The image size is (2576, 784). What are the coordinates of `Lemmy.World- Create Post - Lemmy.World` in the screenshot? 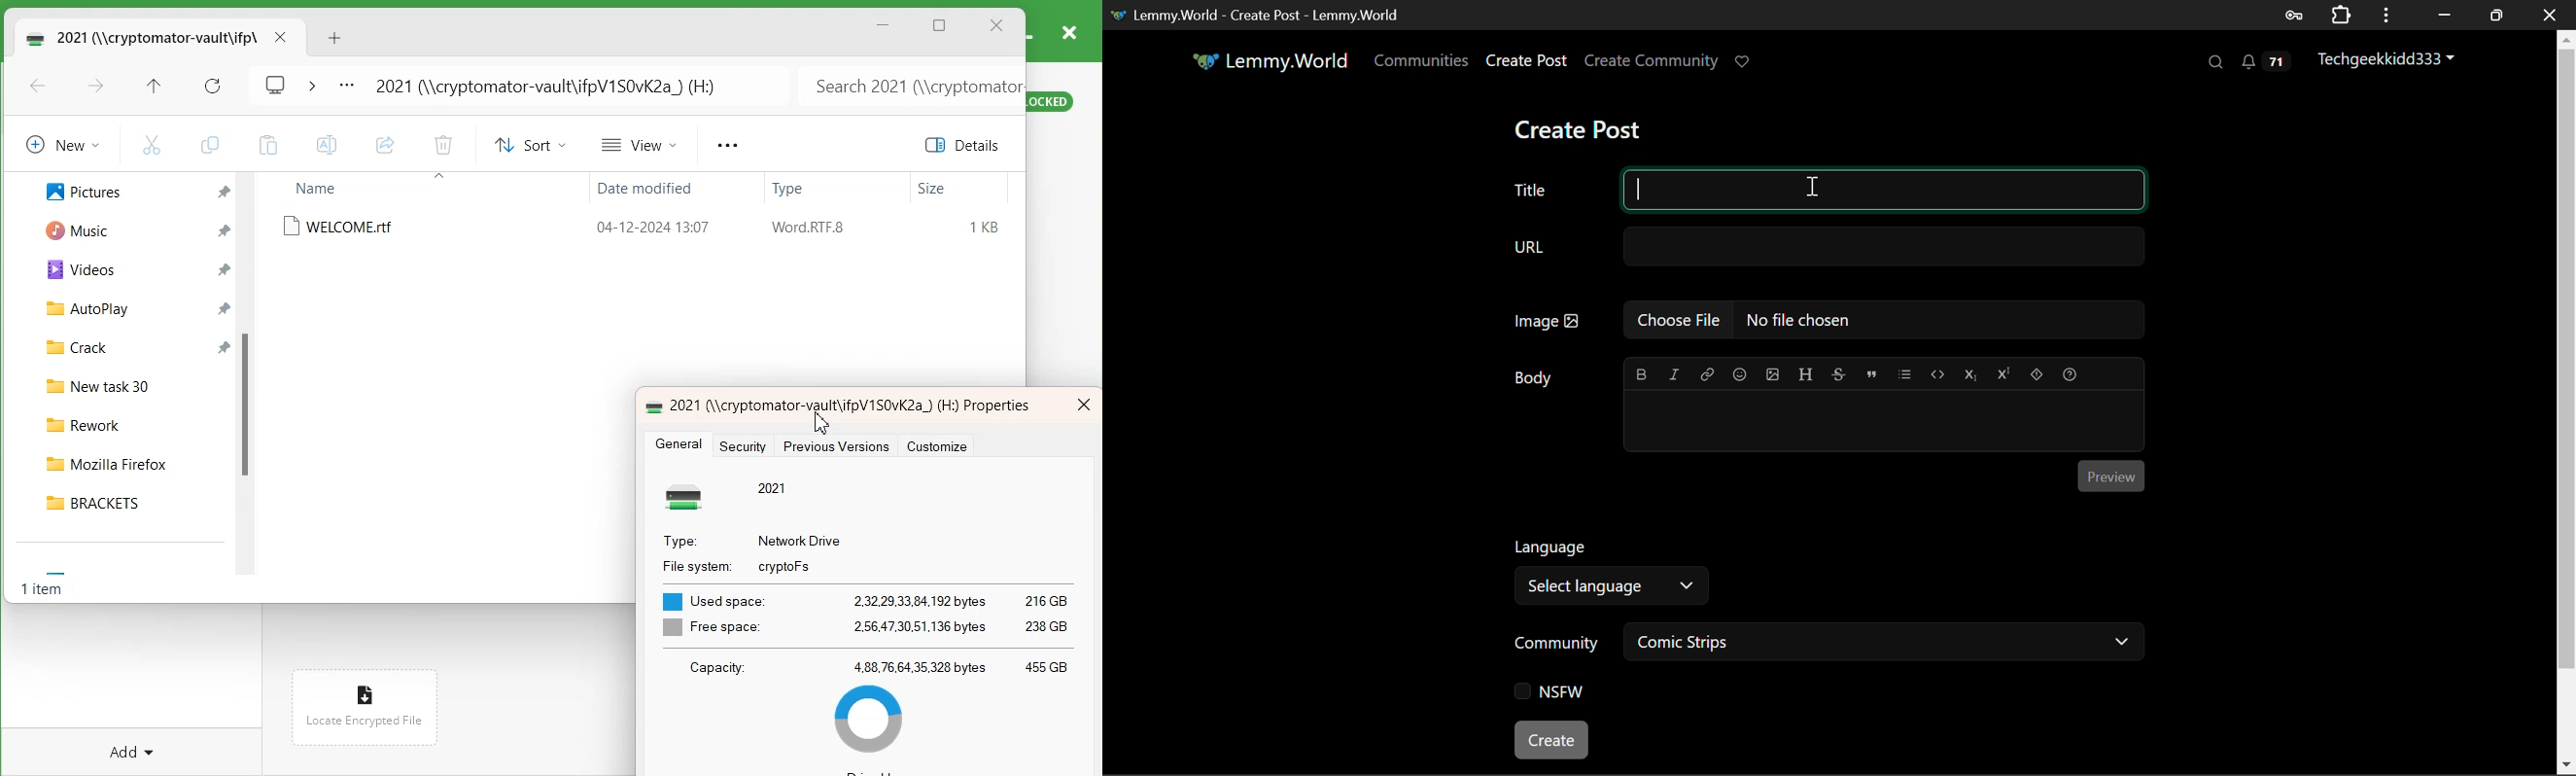 It's located at (1262, 15).